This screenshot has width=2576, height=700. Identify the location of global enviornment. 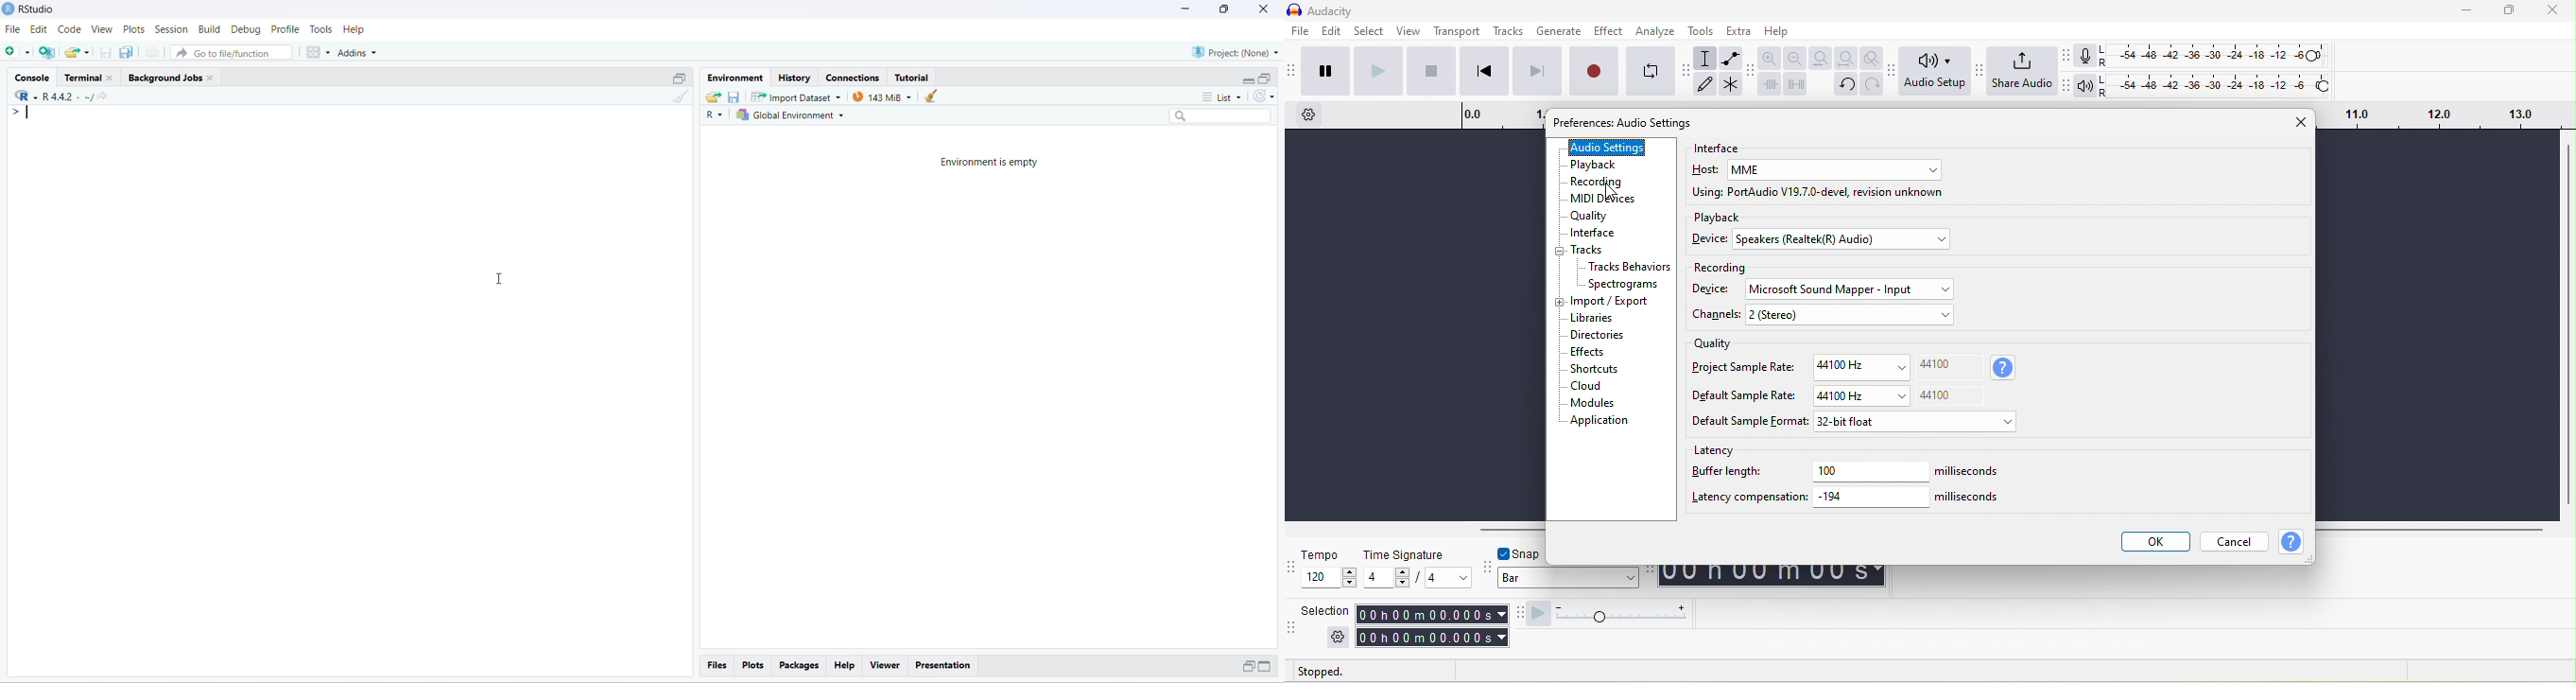
(793, 115).